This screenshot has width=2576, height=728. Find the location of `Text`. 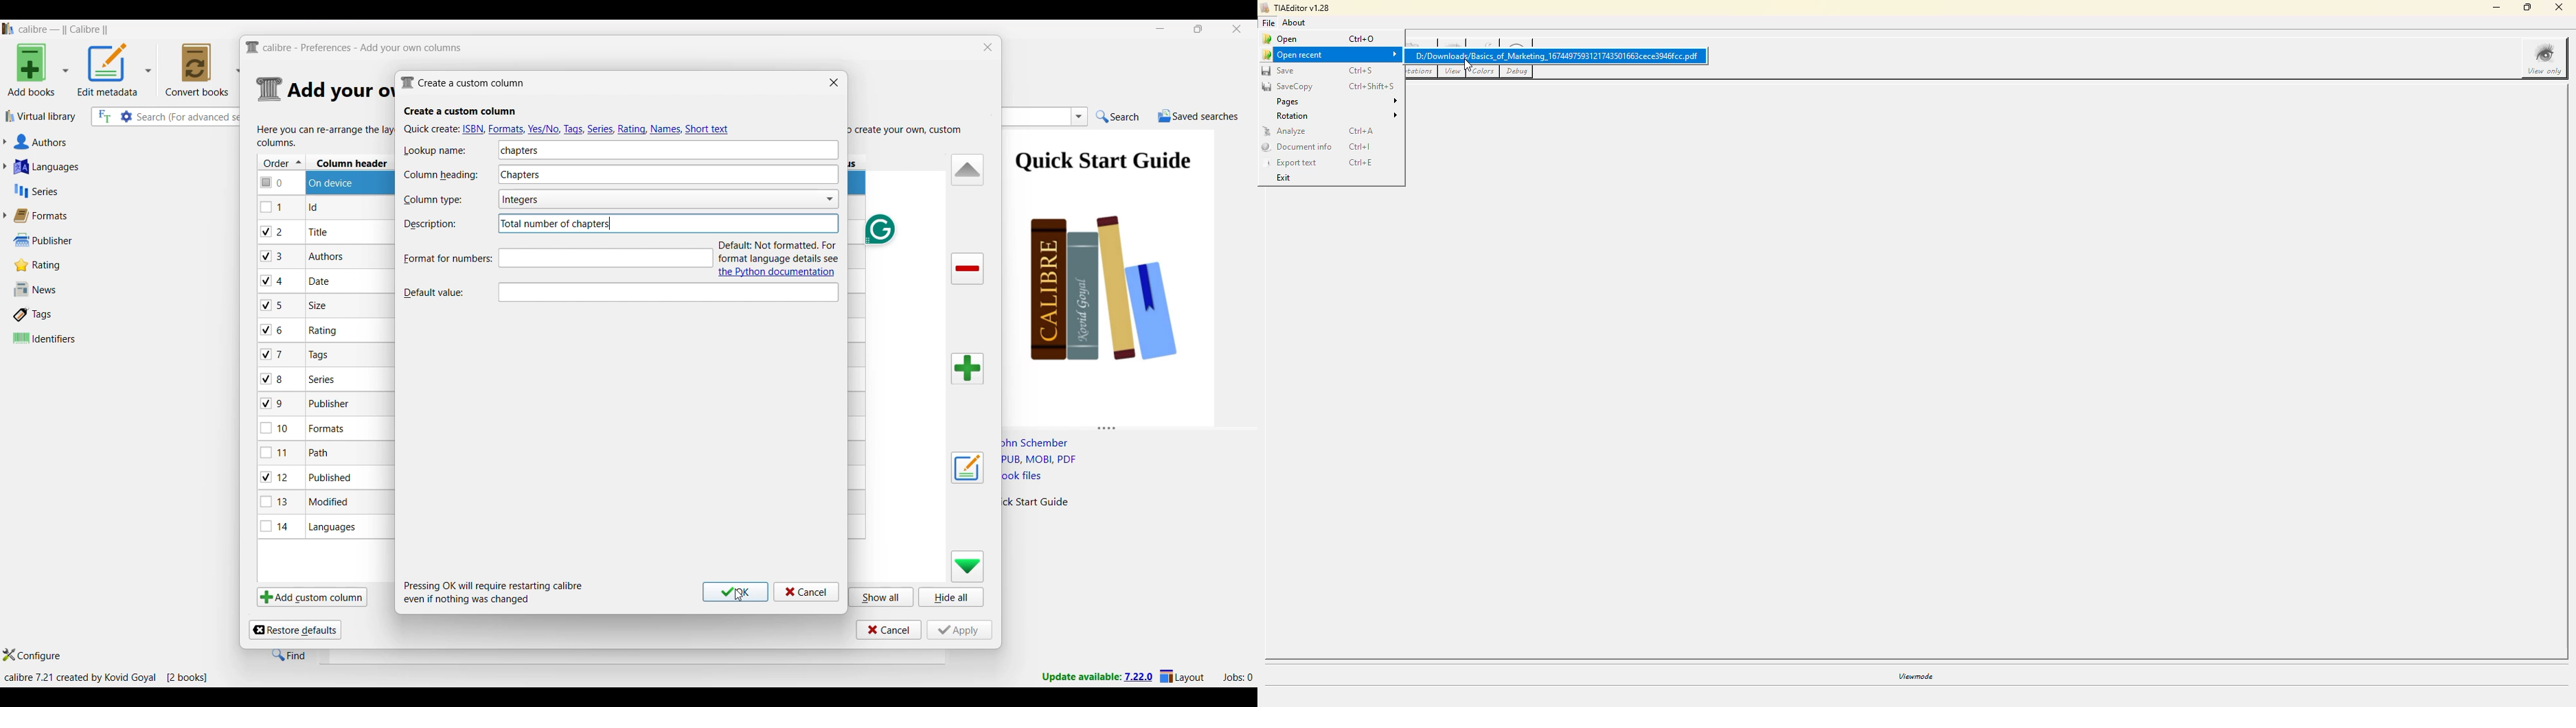

Text is located at coordinates (556, 224).